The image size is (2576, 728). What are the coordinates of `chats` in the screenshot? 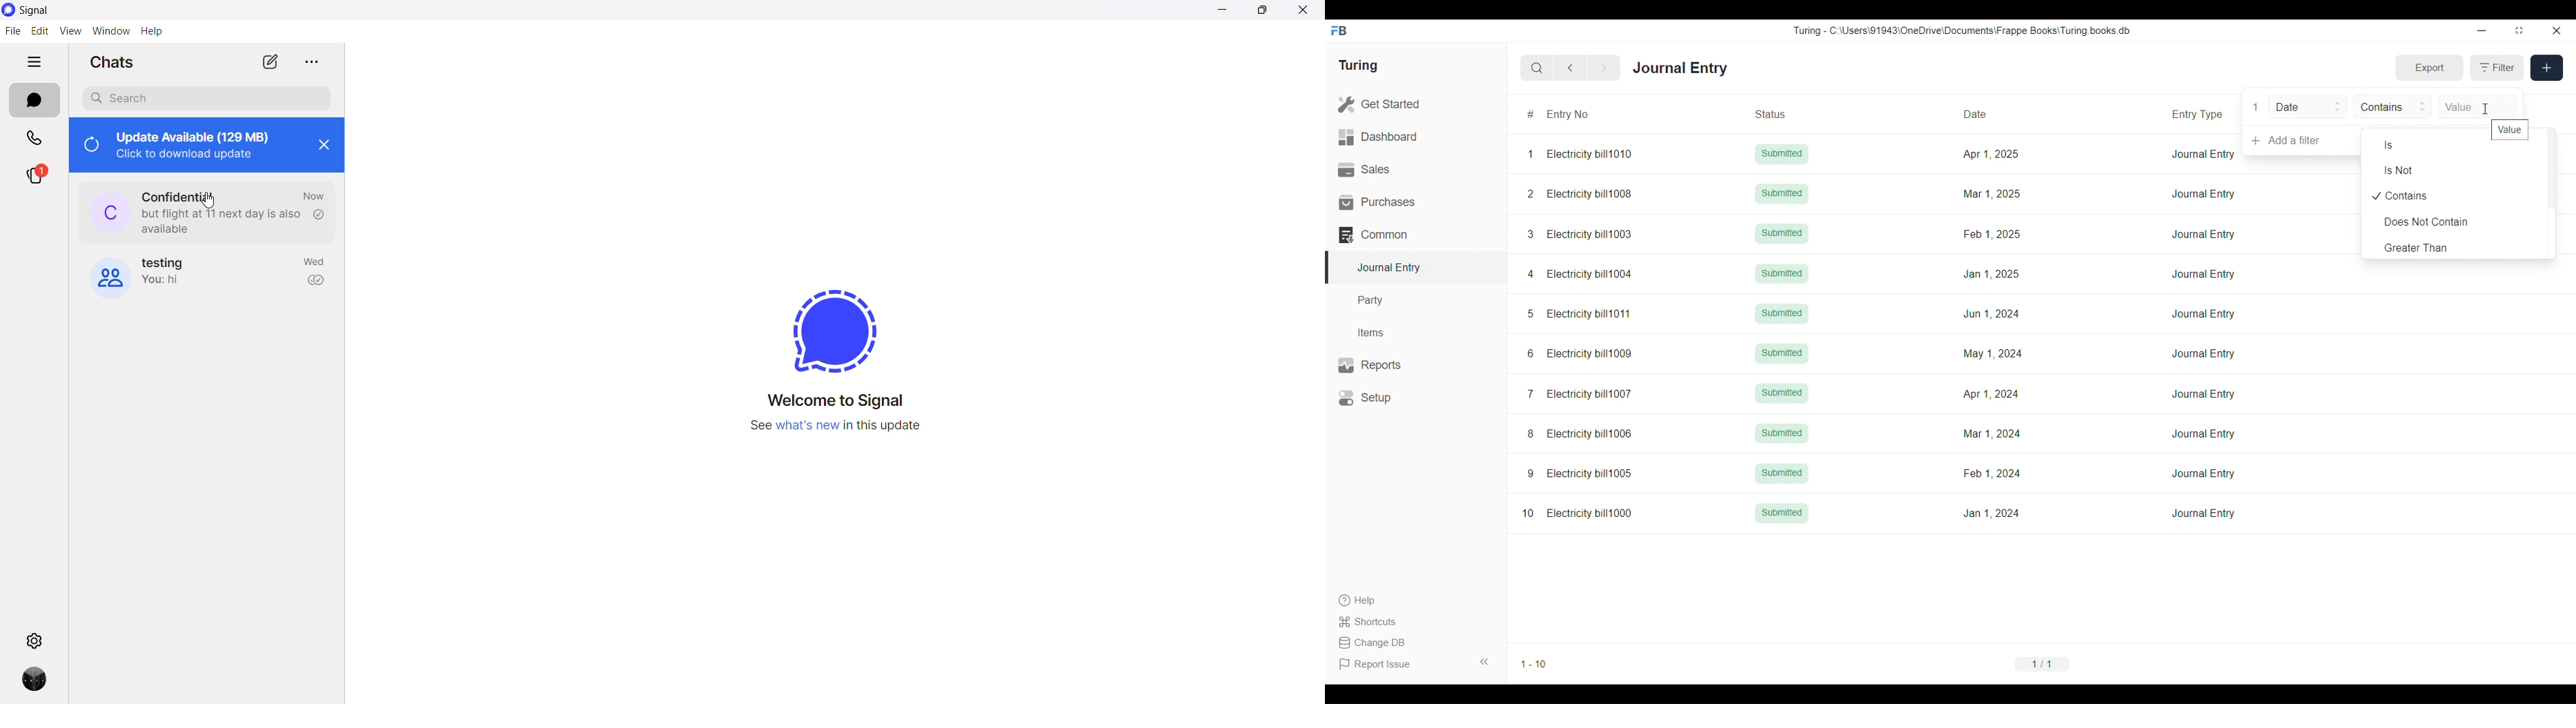 It's located at (35, 100).